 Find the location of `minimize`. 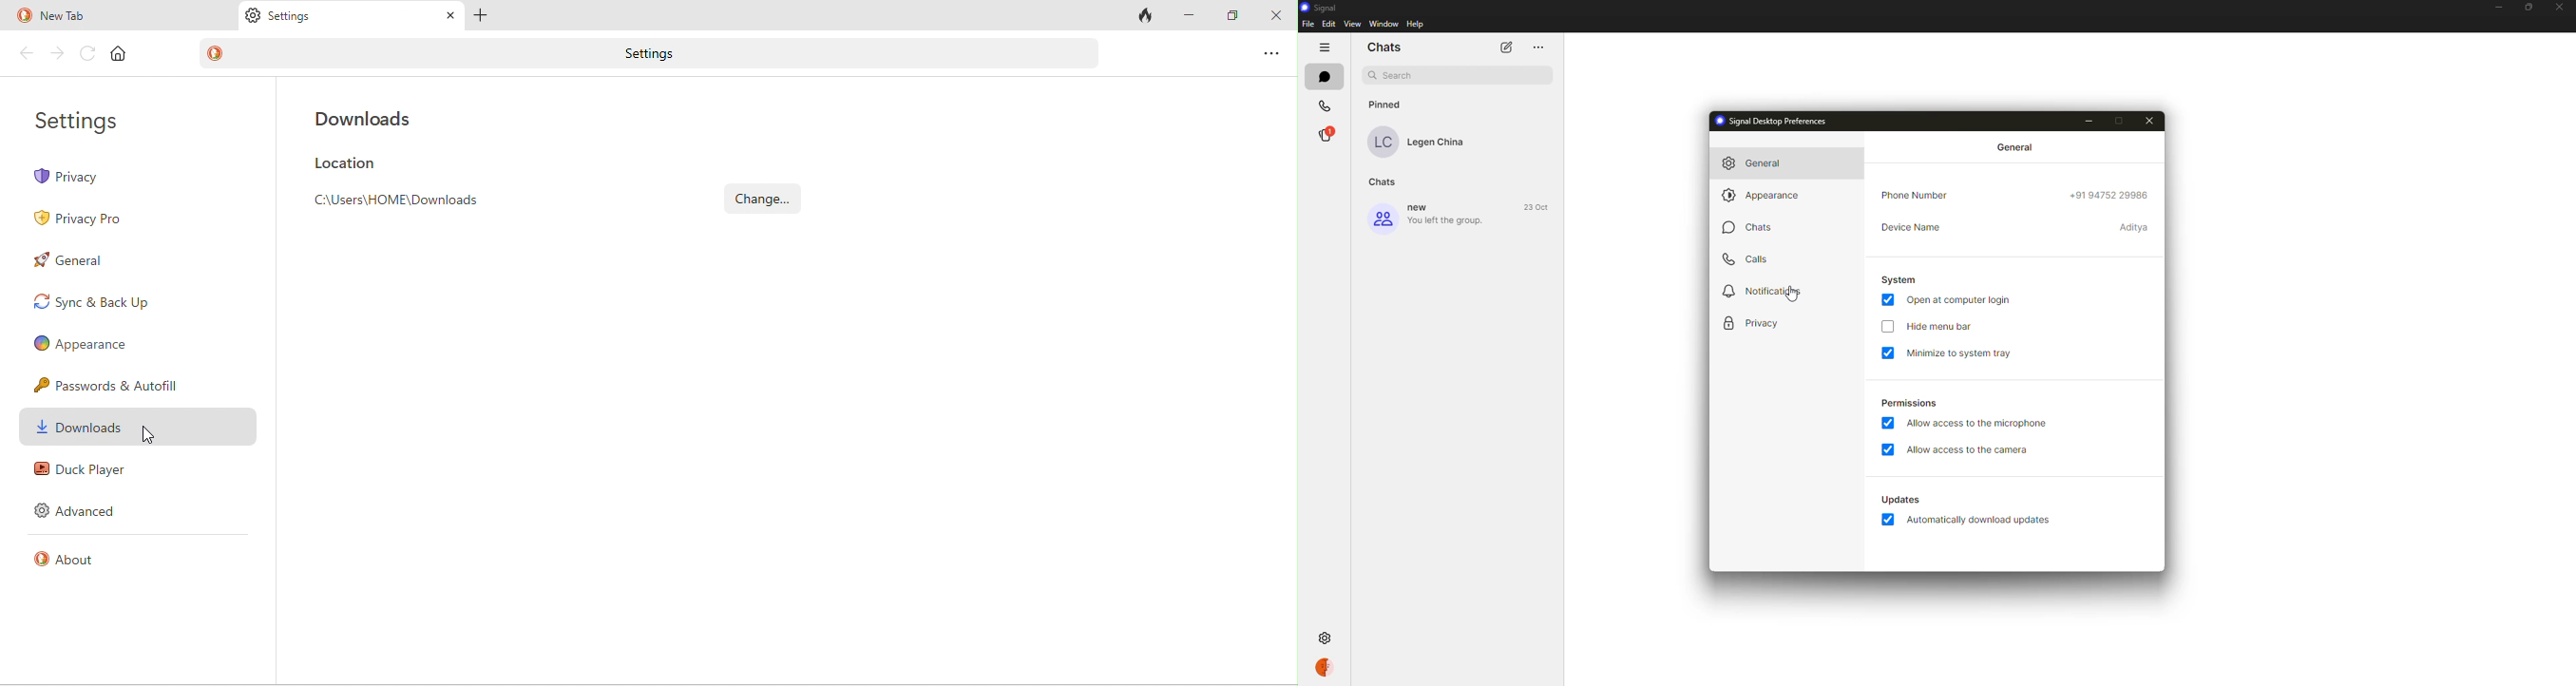

minimize is located at coordinates (2089, 121).